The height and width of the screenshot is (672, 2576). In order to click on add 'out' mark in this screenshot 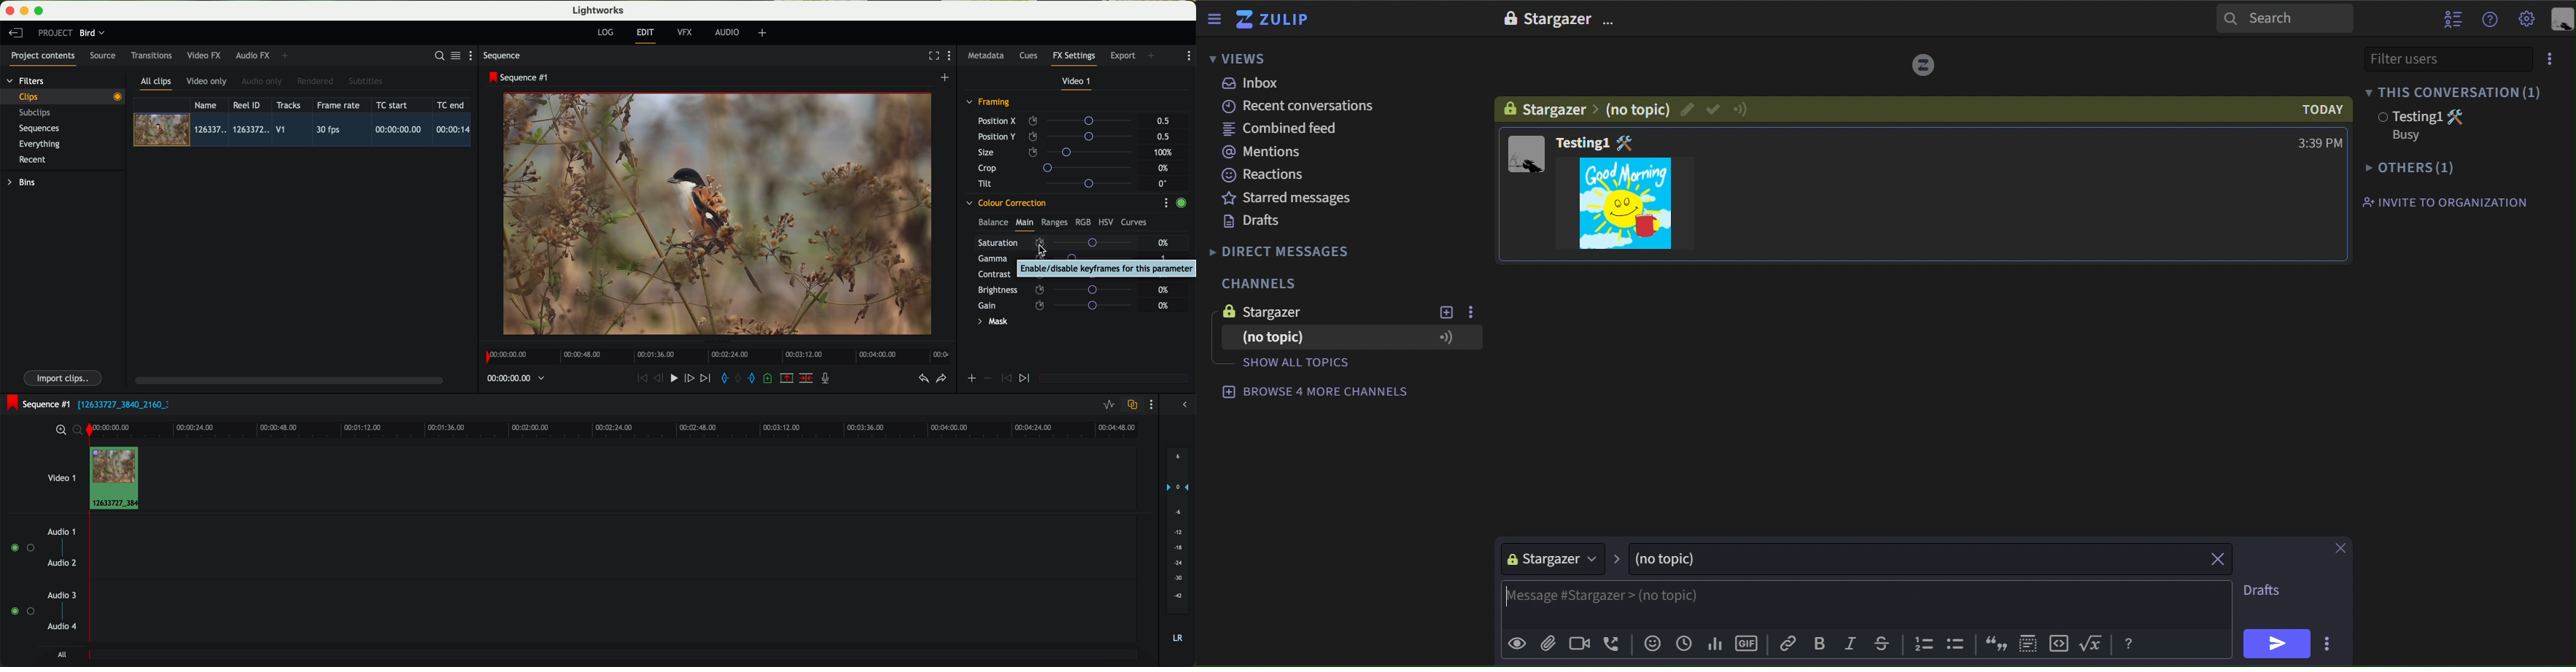, I will do `click(756, 377)`.